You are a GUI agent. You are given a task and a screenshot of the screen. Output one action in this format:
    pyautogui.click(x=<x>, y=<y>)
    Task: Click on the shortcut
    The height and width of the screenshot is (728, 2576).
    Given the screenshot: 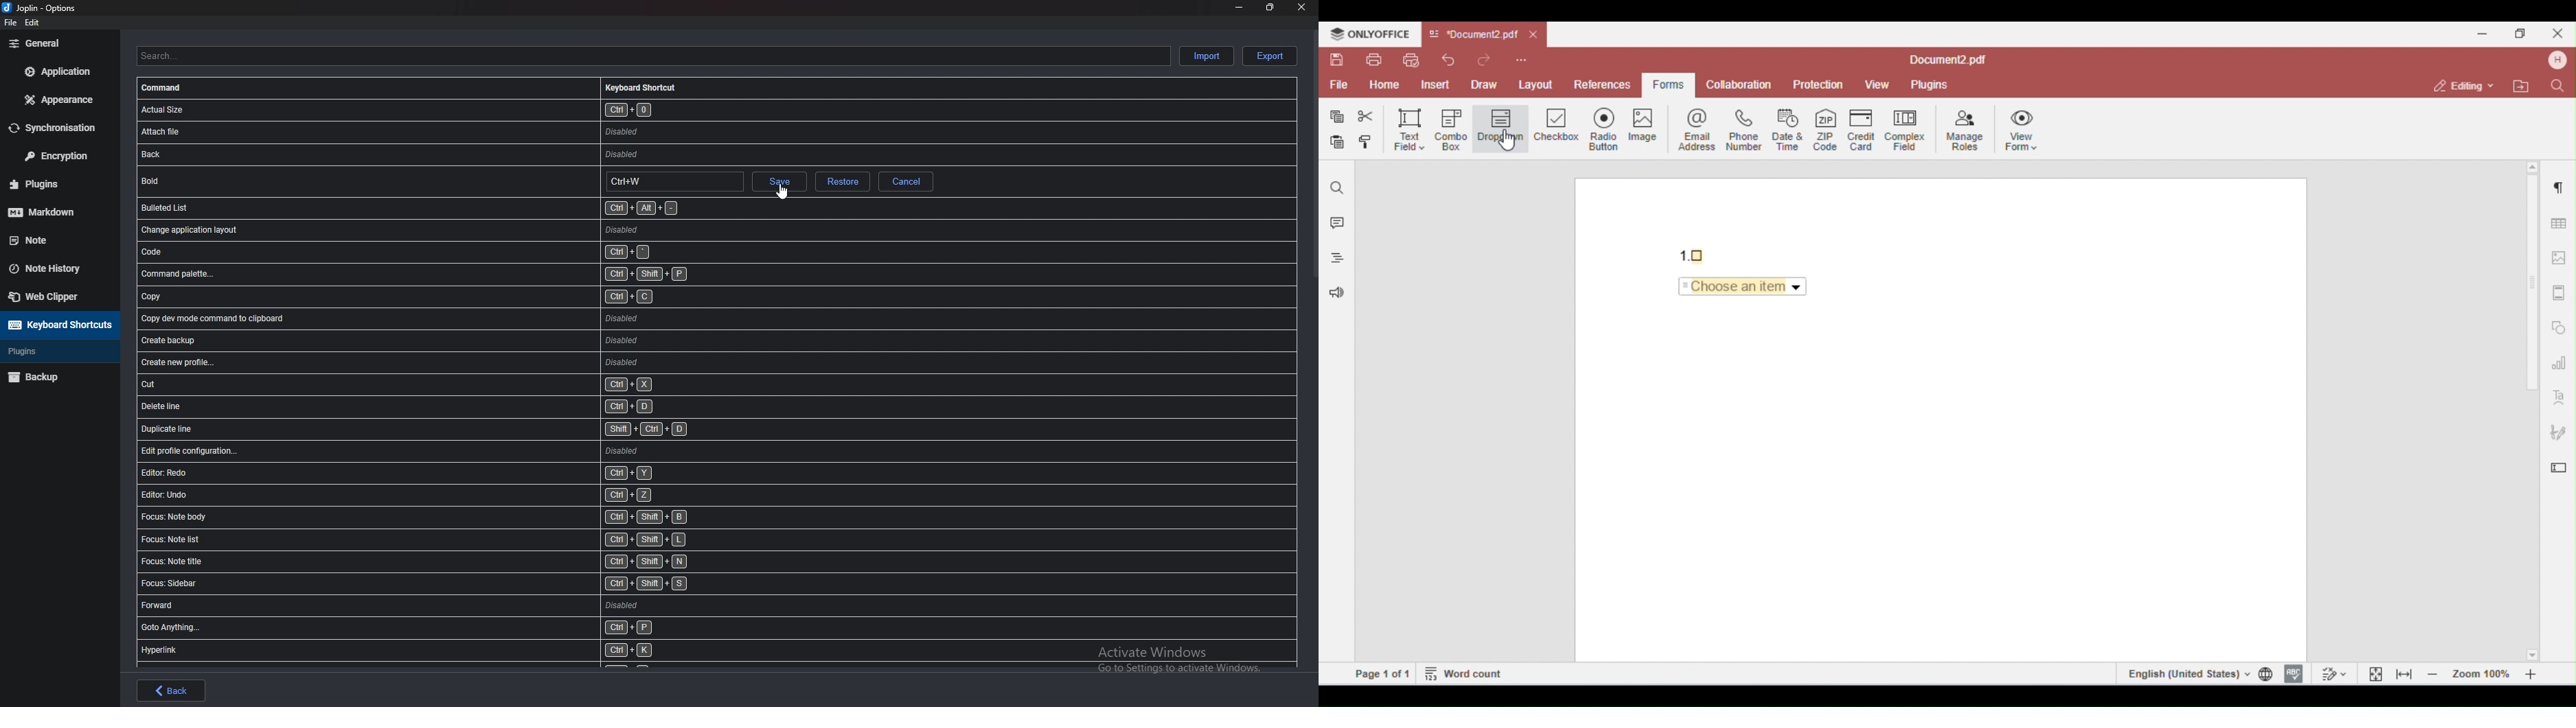 What is the action you would take?
    pyautogui.click(x=451, y=517)
    